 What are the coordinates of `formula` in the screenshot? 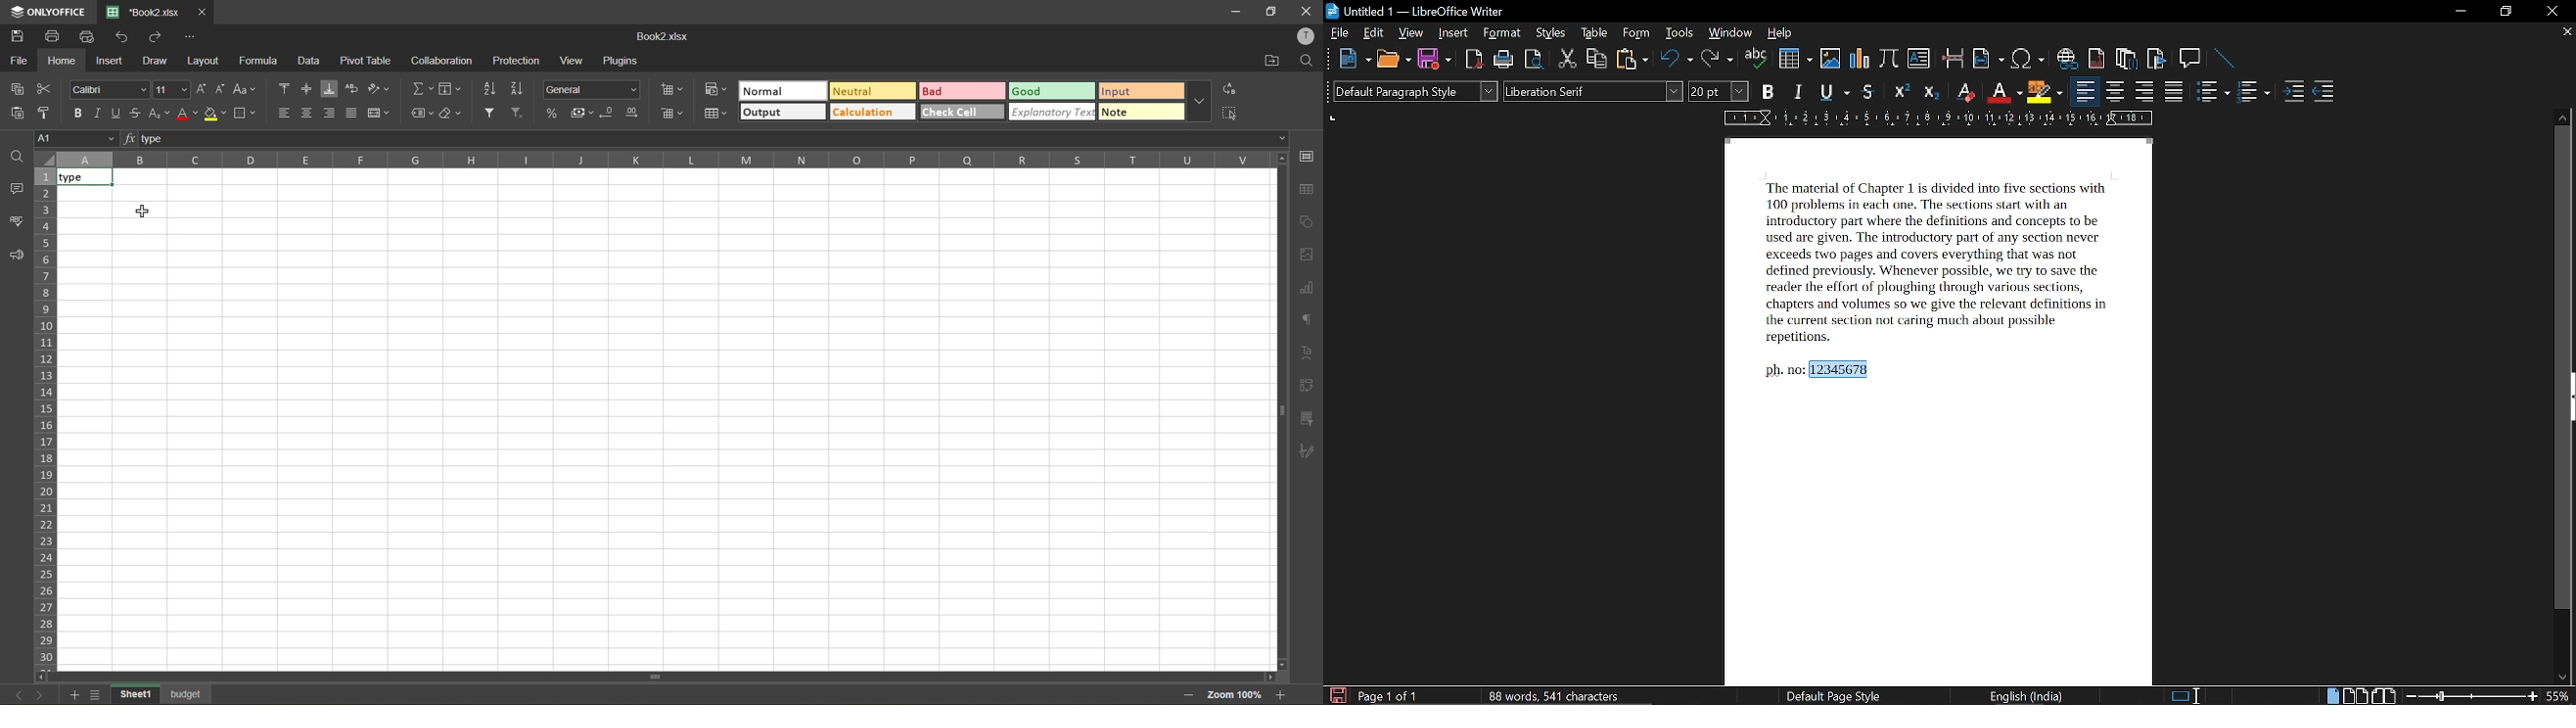 It's located at (257, 60).